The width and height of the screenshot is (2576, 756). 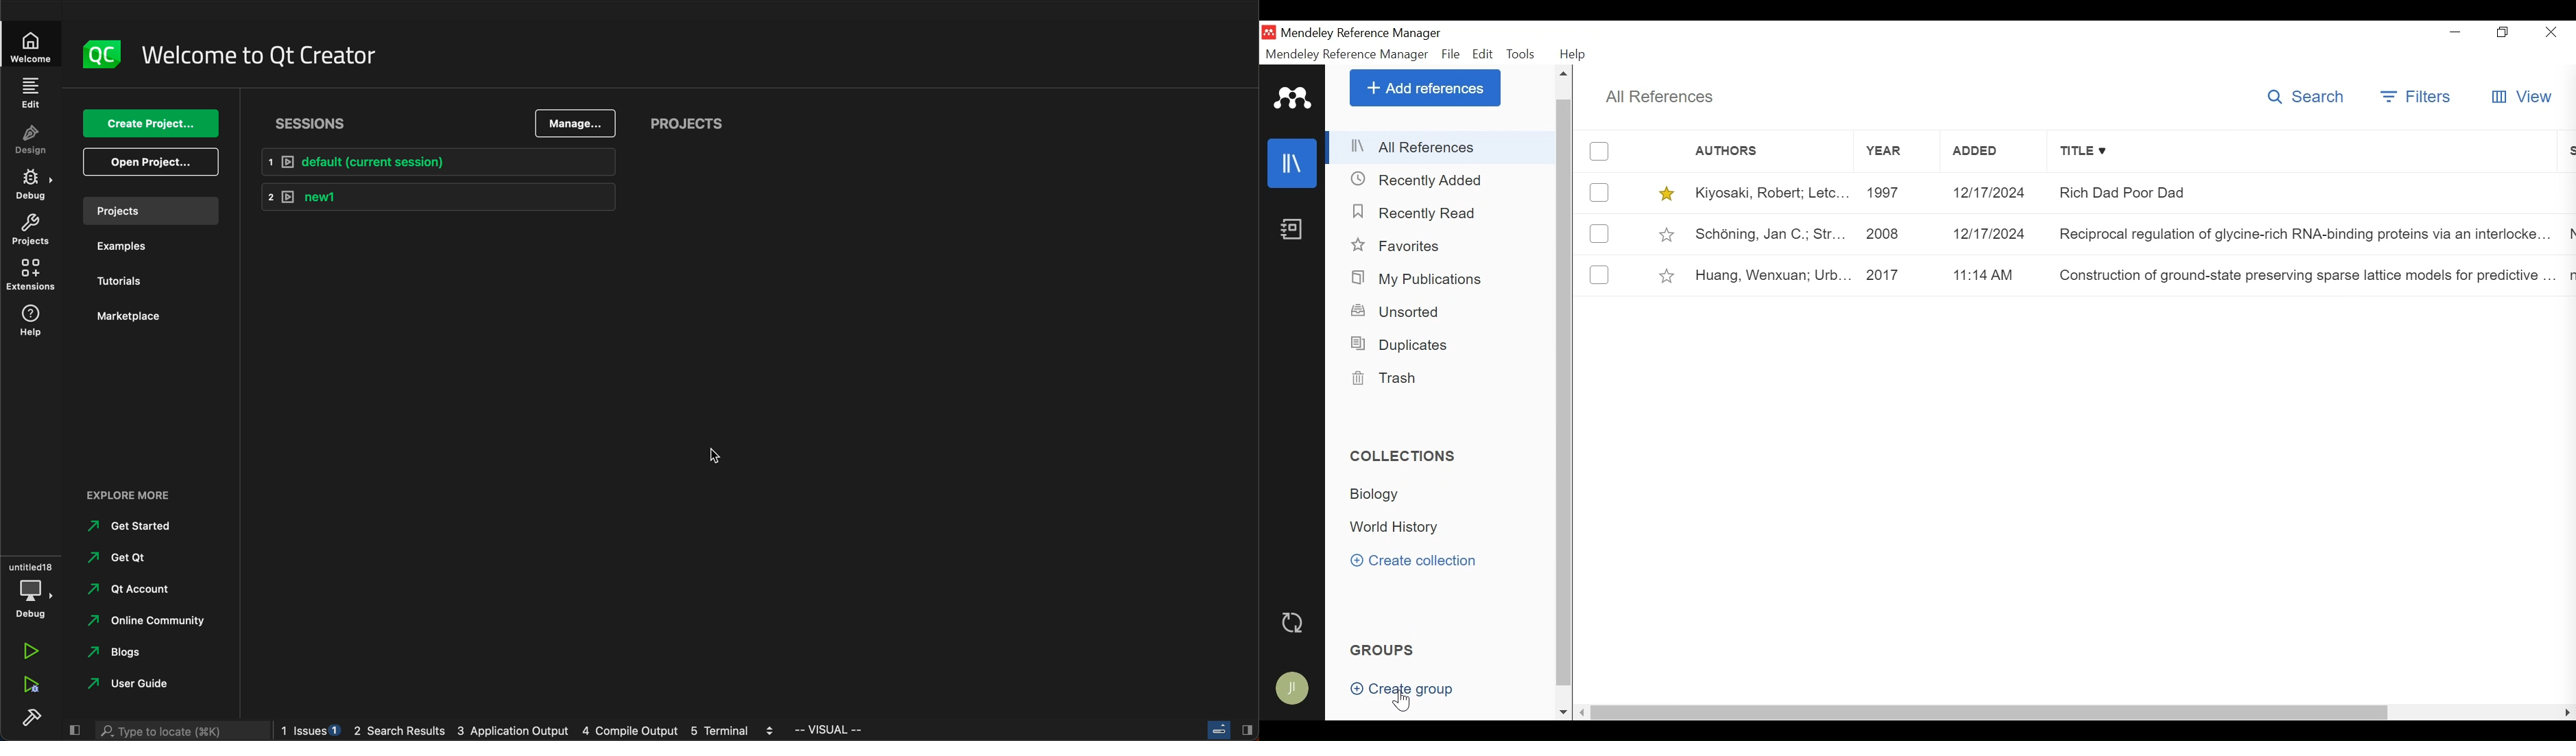 I want to click on (un)select, so click(x=1599, y=275).